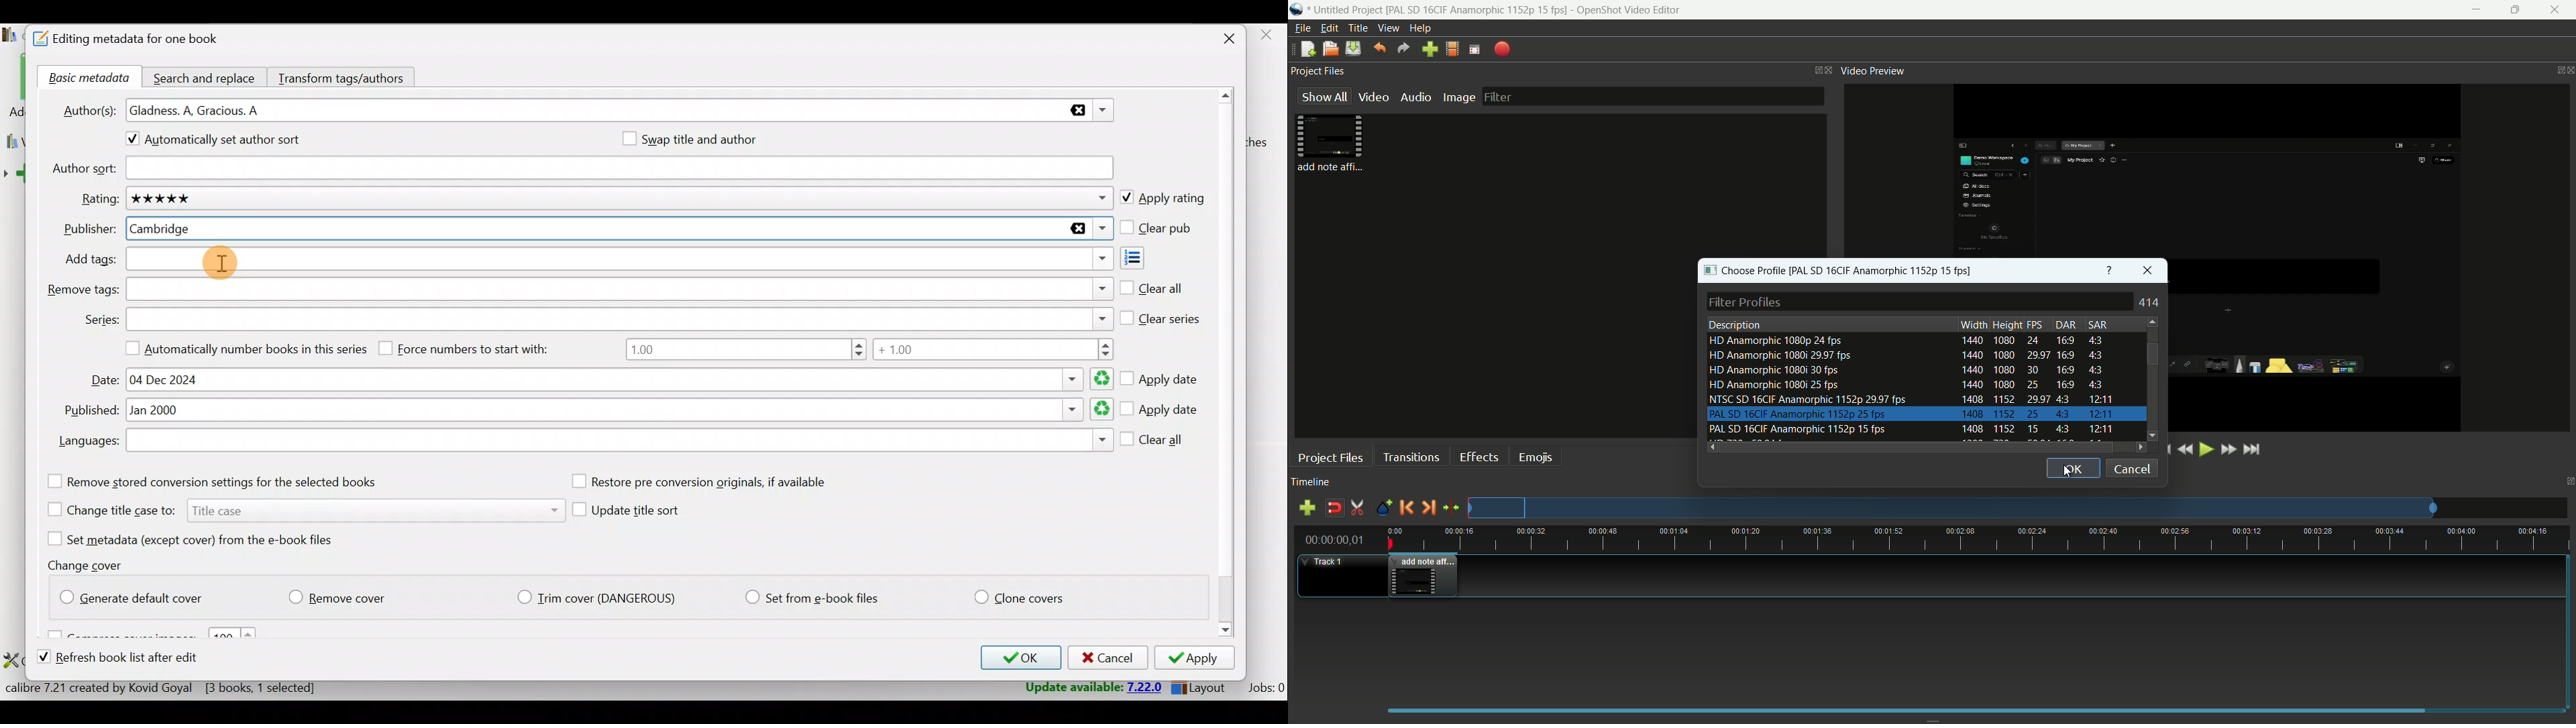 This screenshot has height=728, width=2576. What do you see at coordinates (2251, 449) in the screenshot?
I see `jump to end` at bounding box center [2251, 449].